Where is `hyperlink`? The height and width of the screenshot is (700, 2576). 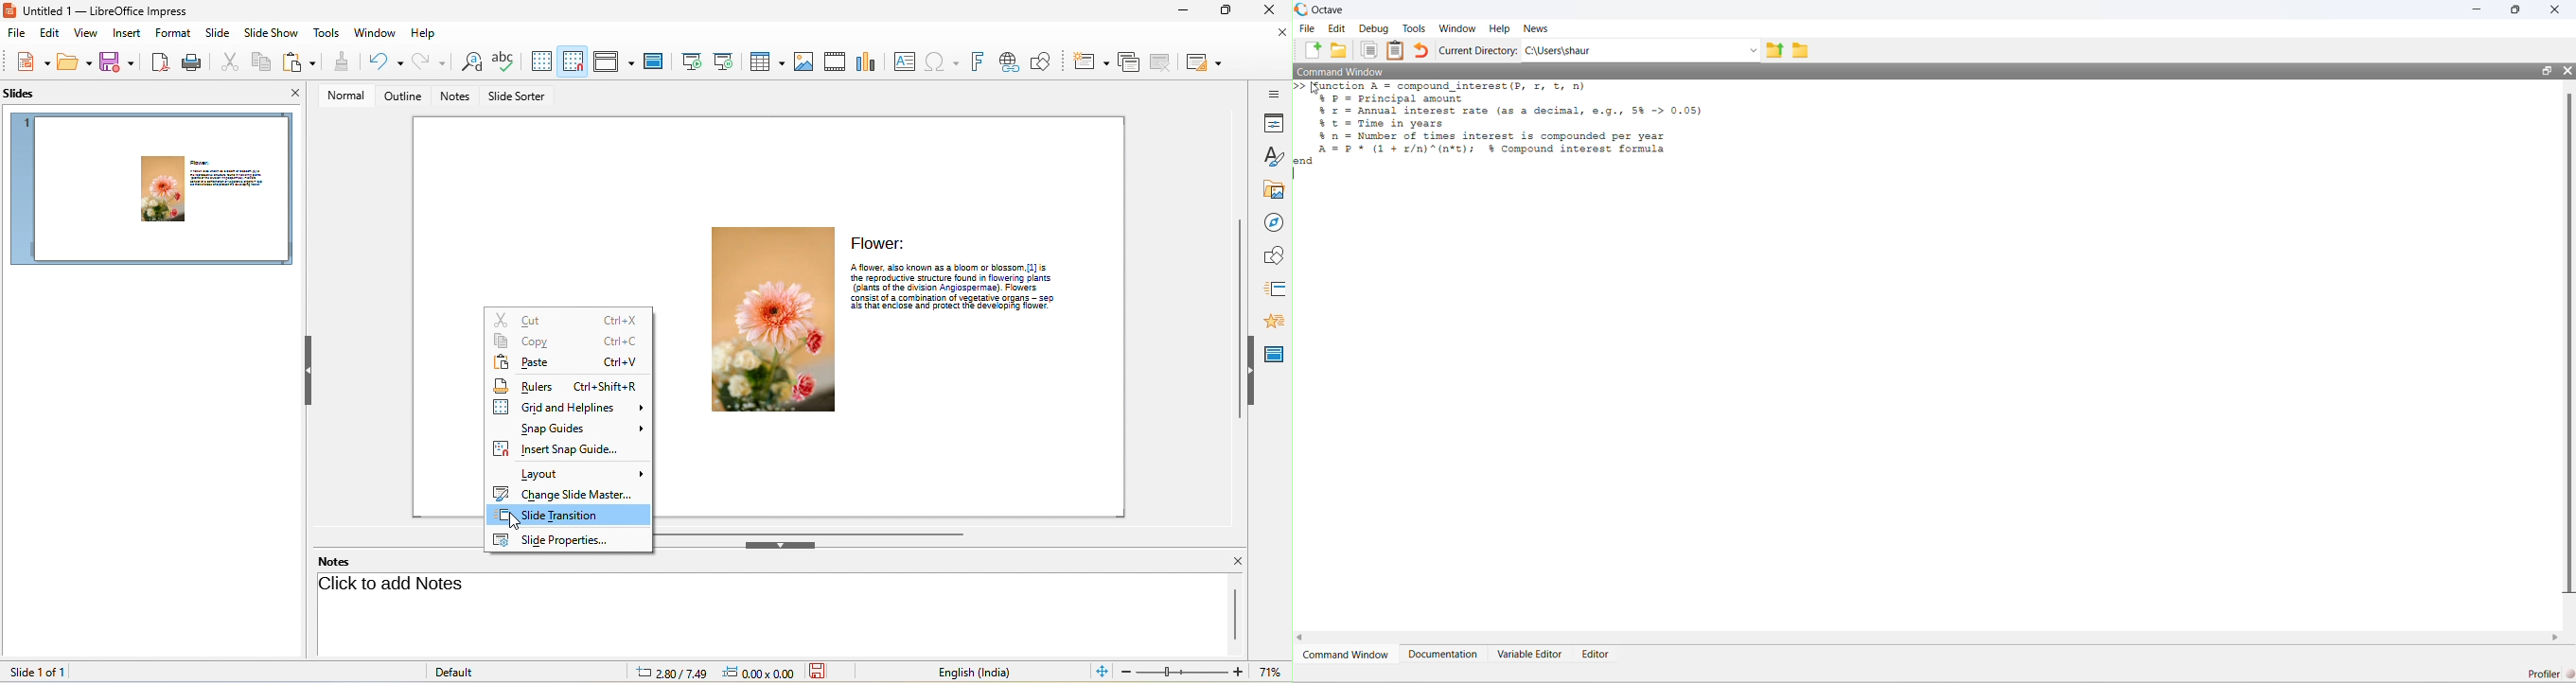 hyperlink is located at coordinates (1009, 61).